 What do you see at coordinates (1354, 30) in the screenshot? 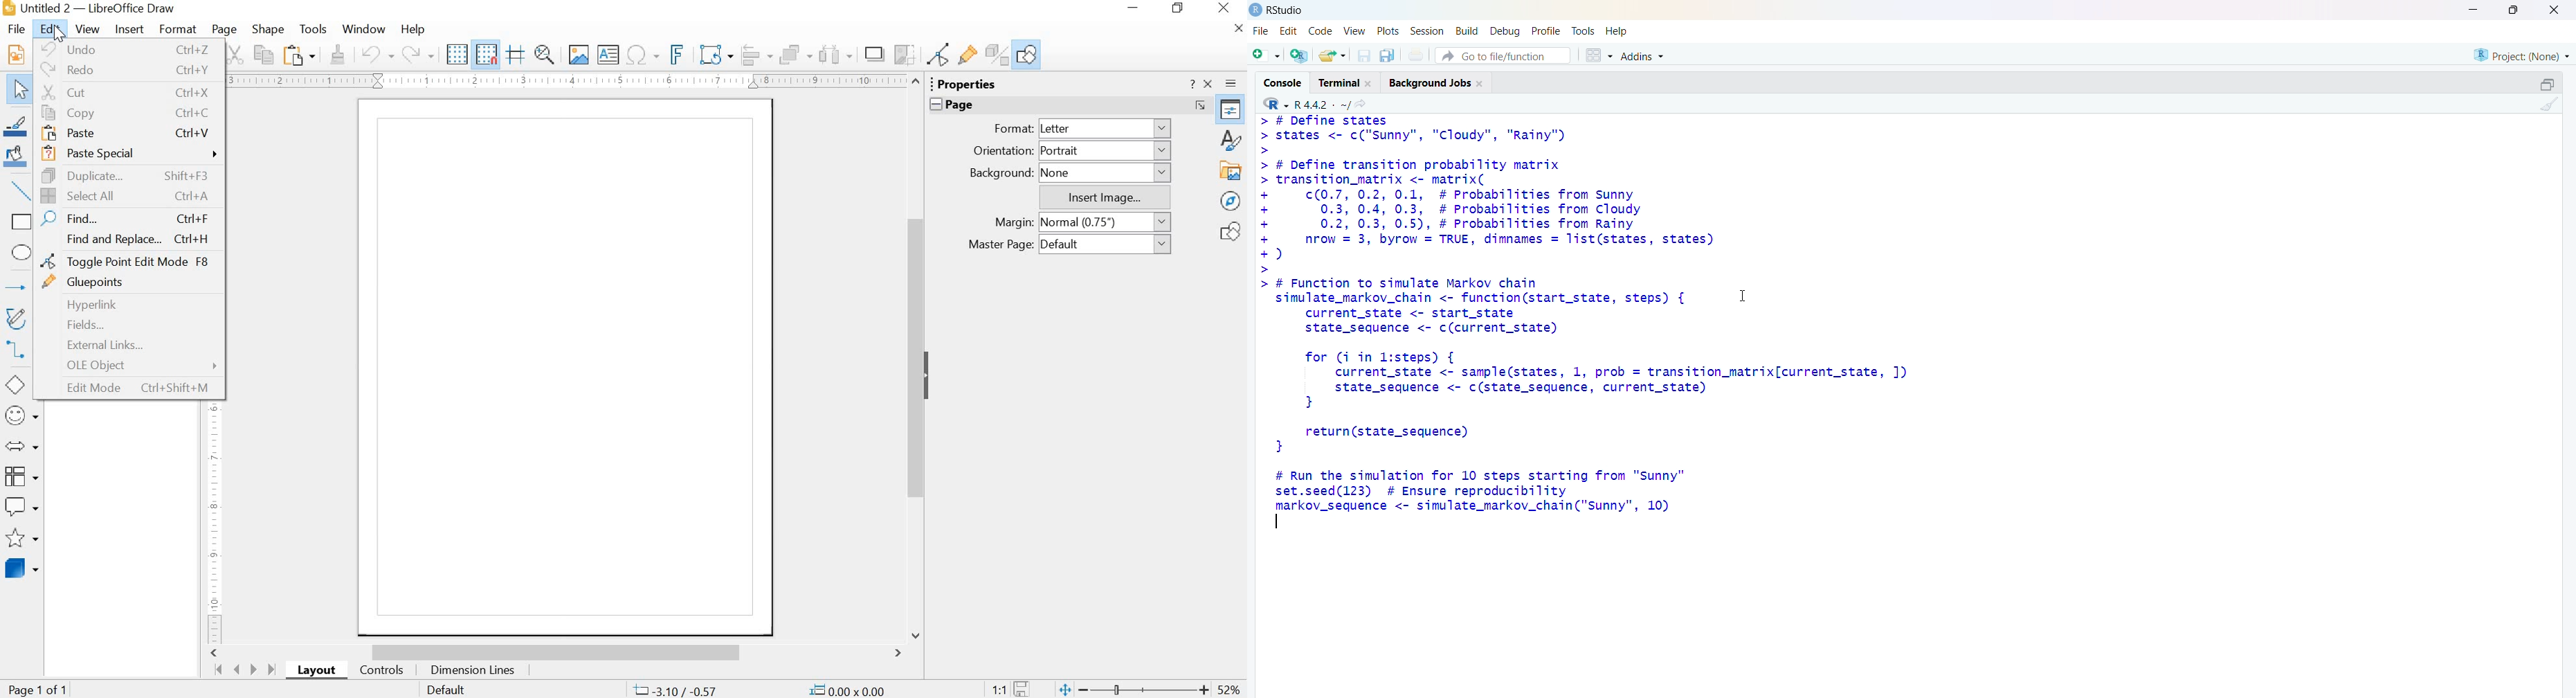
I see `view` at bounding box center [1354, 30].